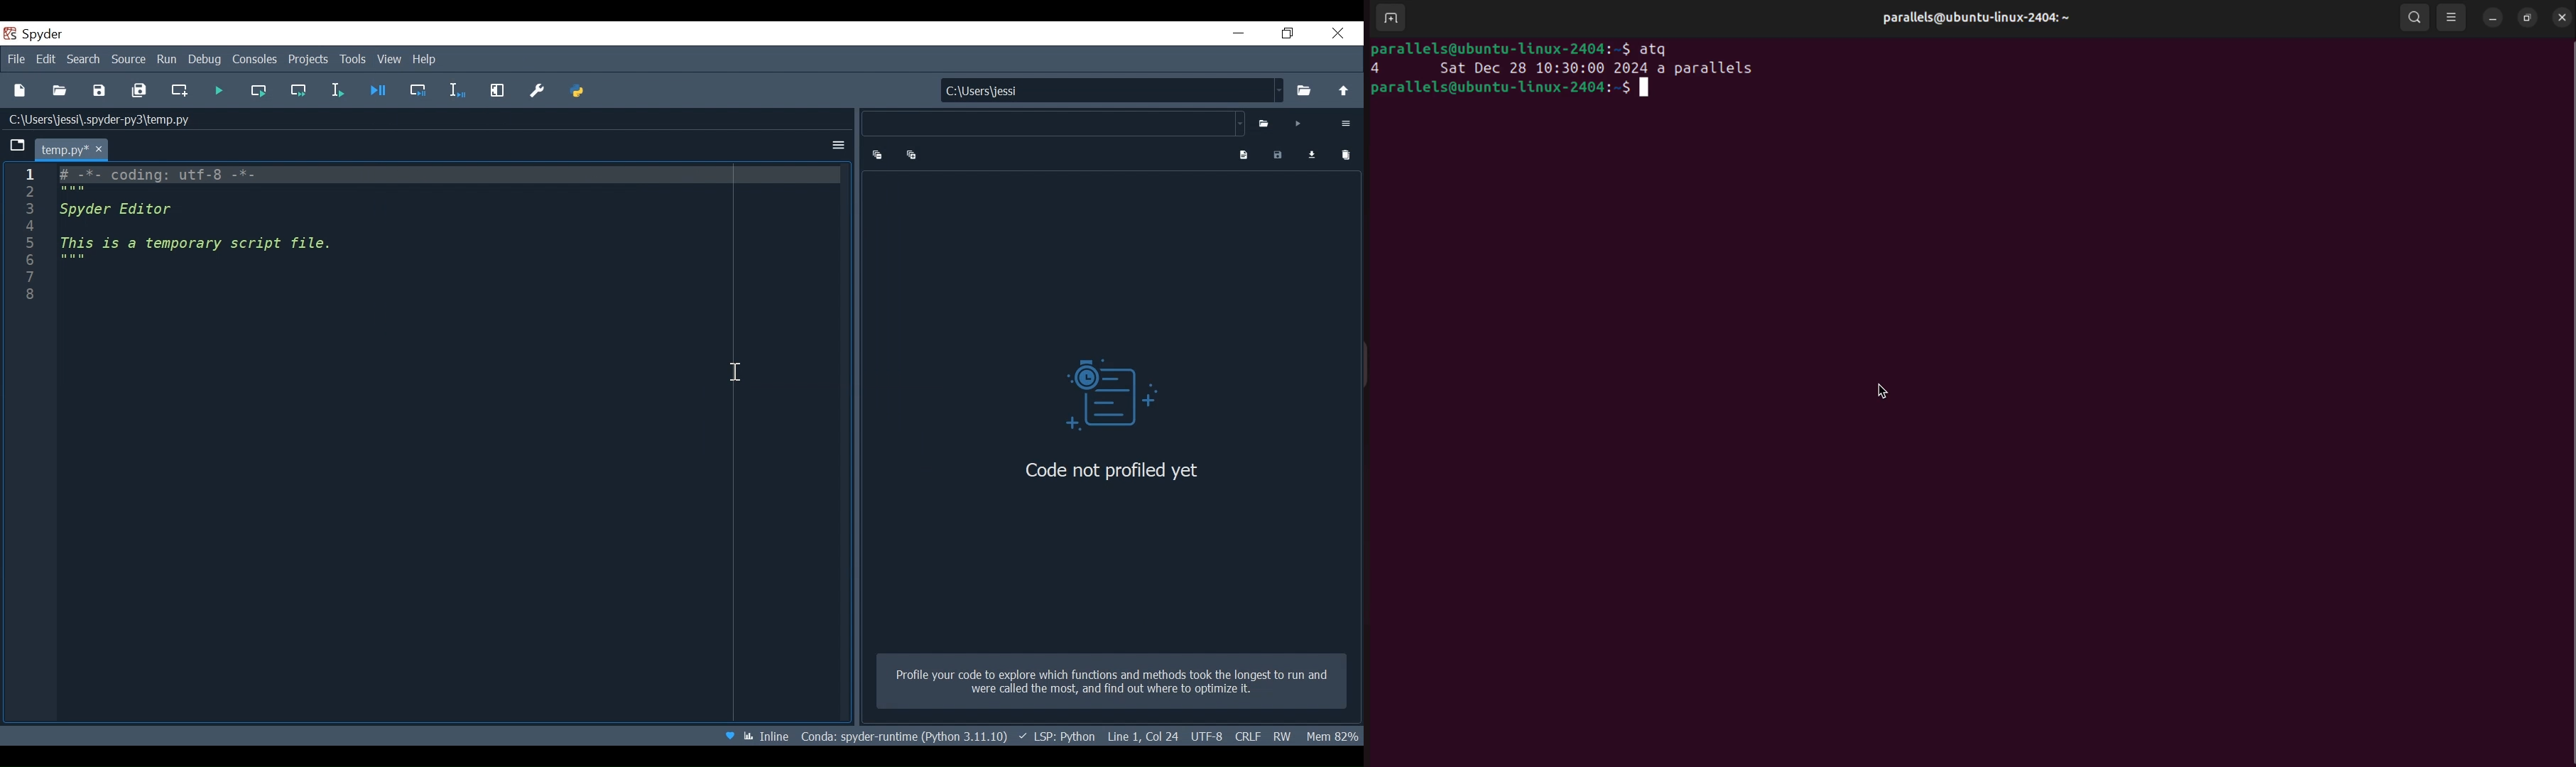 This screenshot has height=784, width=2576. I want to click on Save, so click(1280, 155).